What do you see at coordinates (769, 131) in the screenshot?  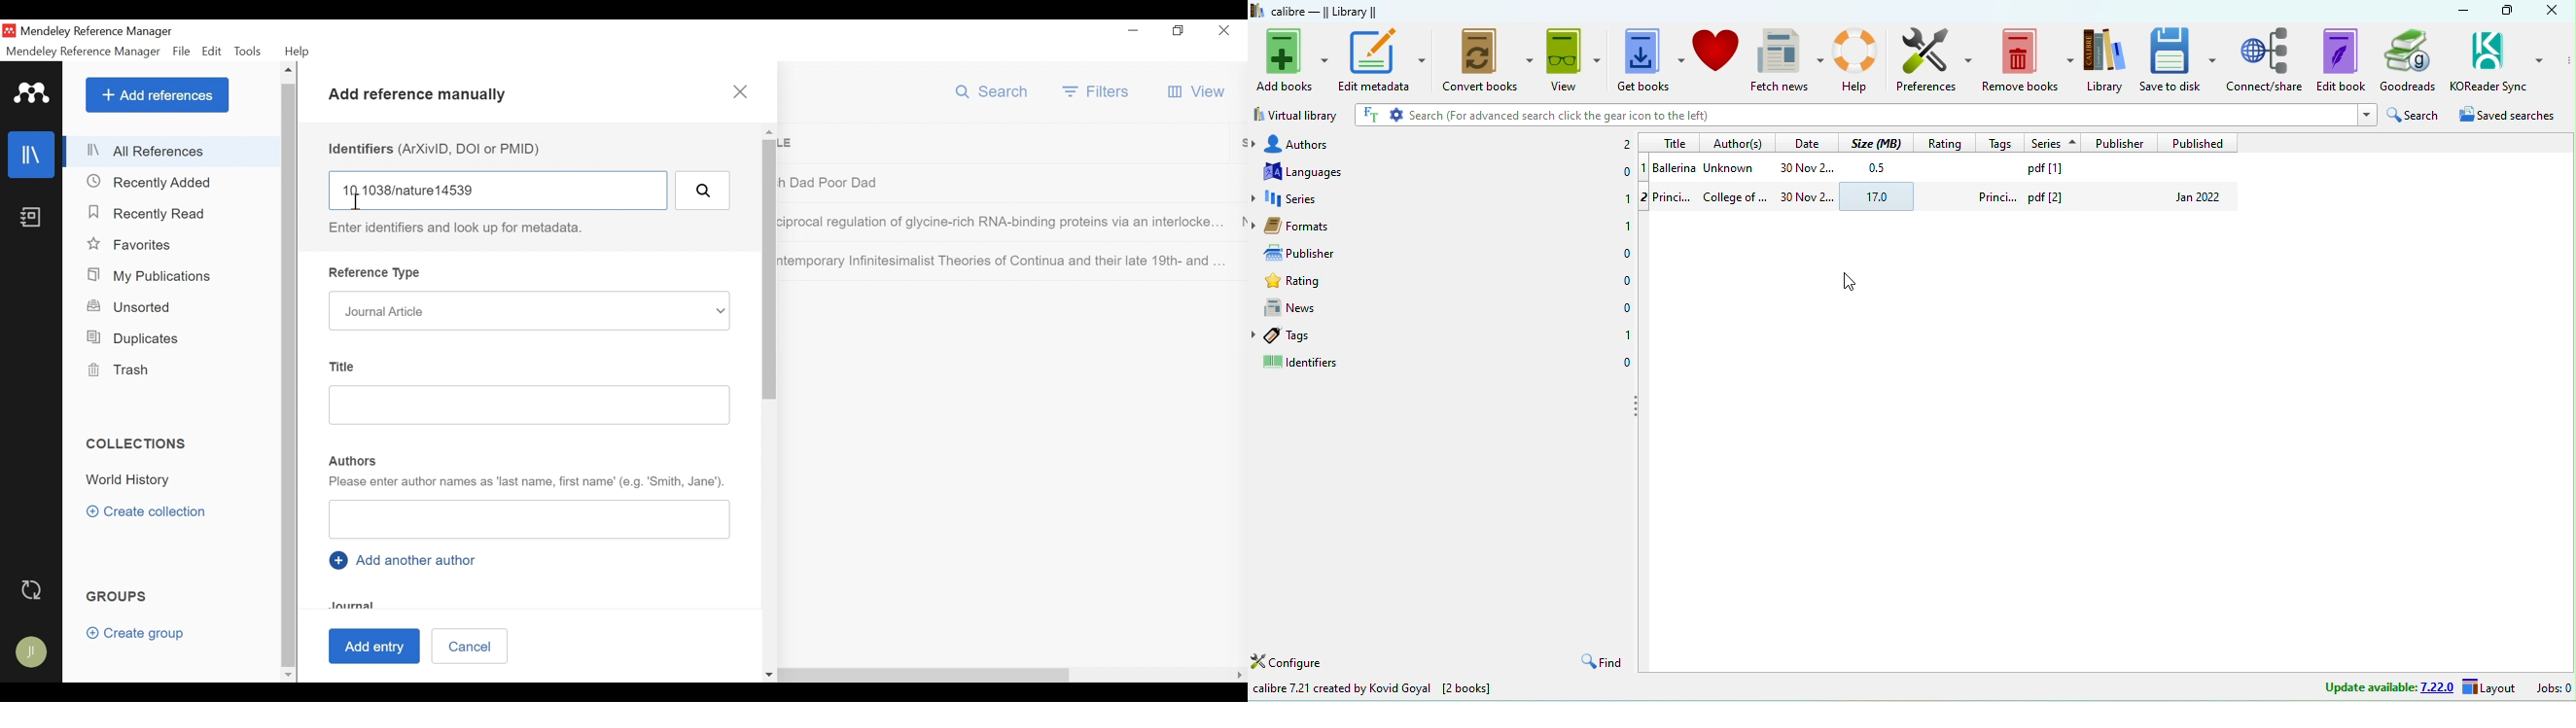 I see `Scroll up` at bounding box center [769, 131].